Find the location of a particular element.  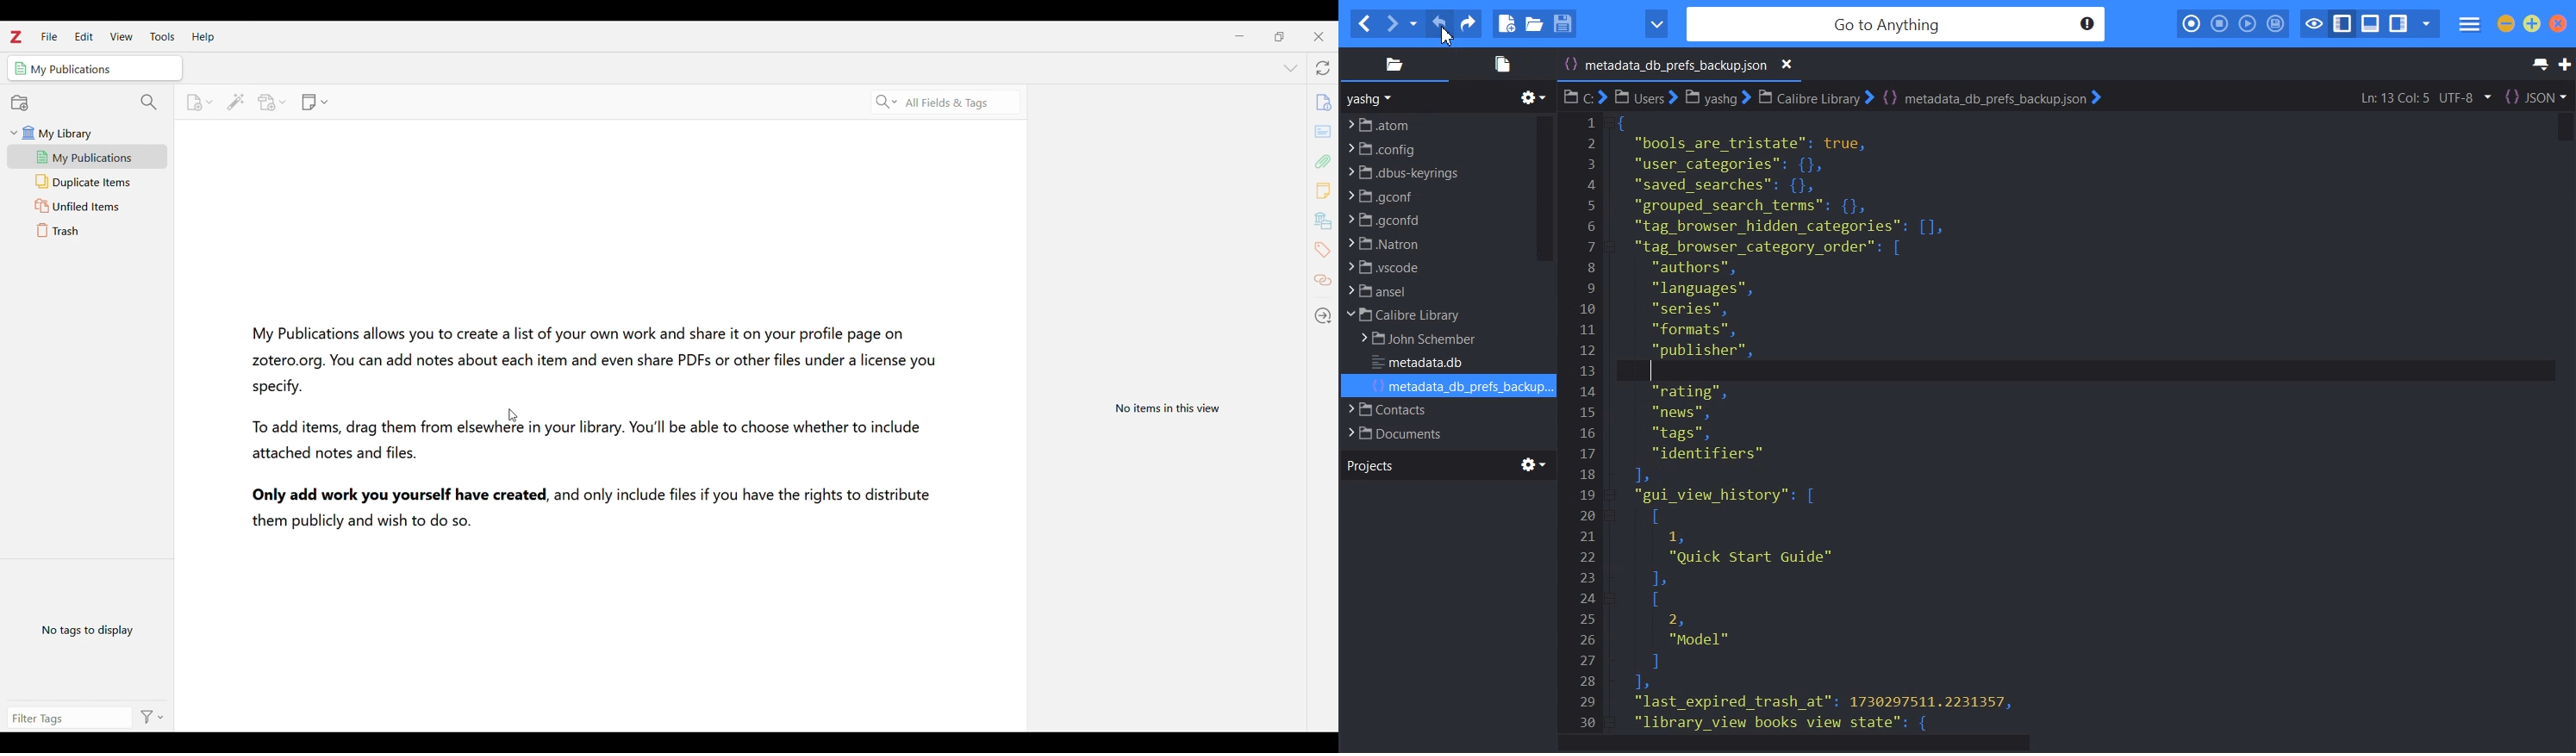

Current tab is located at coordinates (95, 68).